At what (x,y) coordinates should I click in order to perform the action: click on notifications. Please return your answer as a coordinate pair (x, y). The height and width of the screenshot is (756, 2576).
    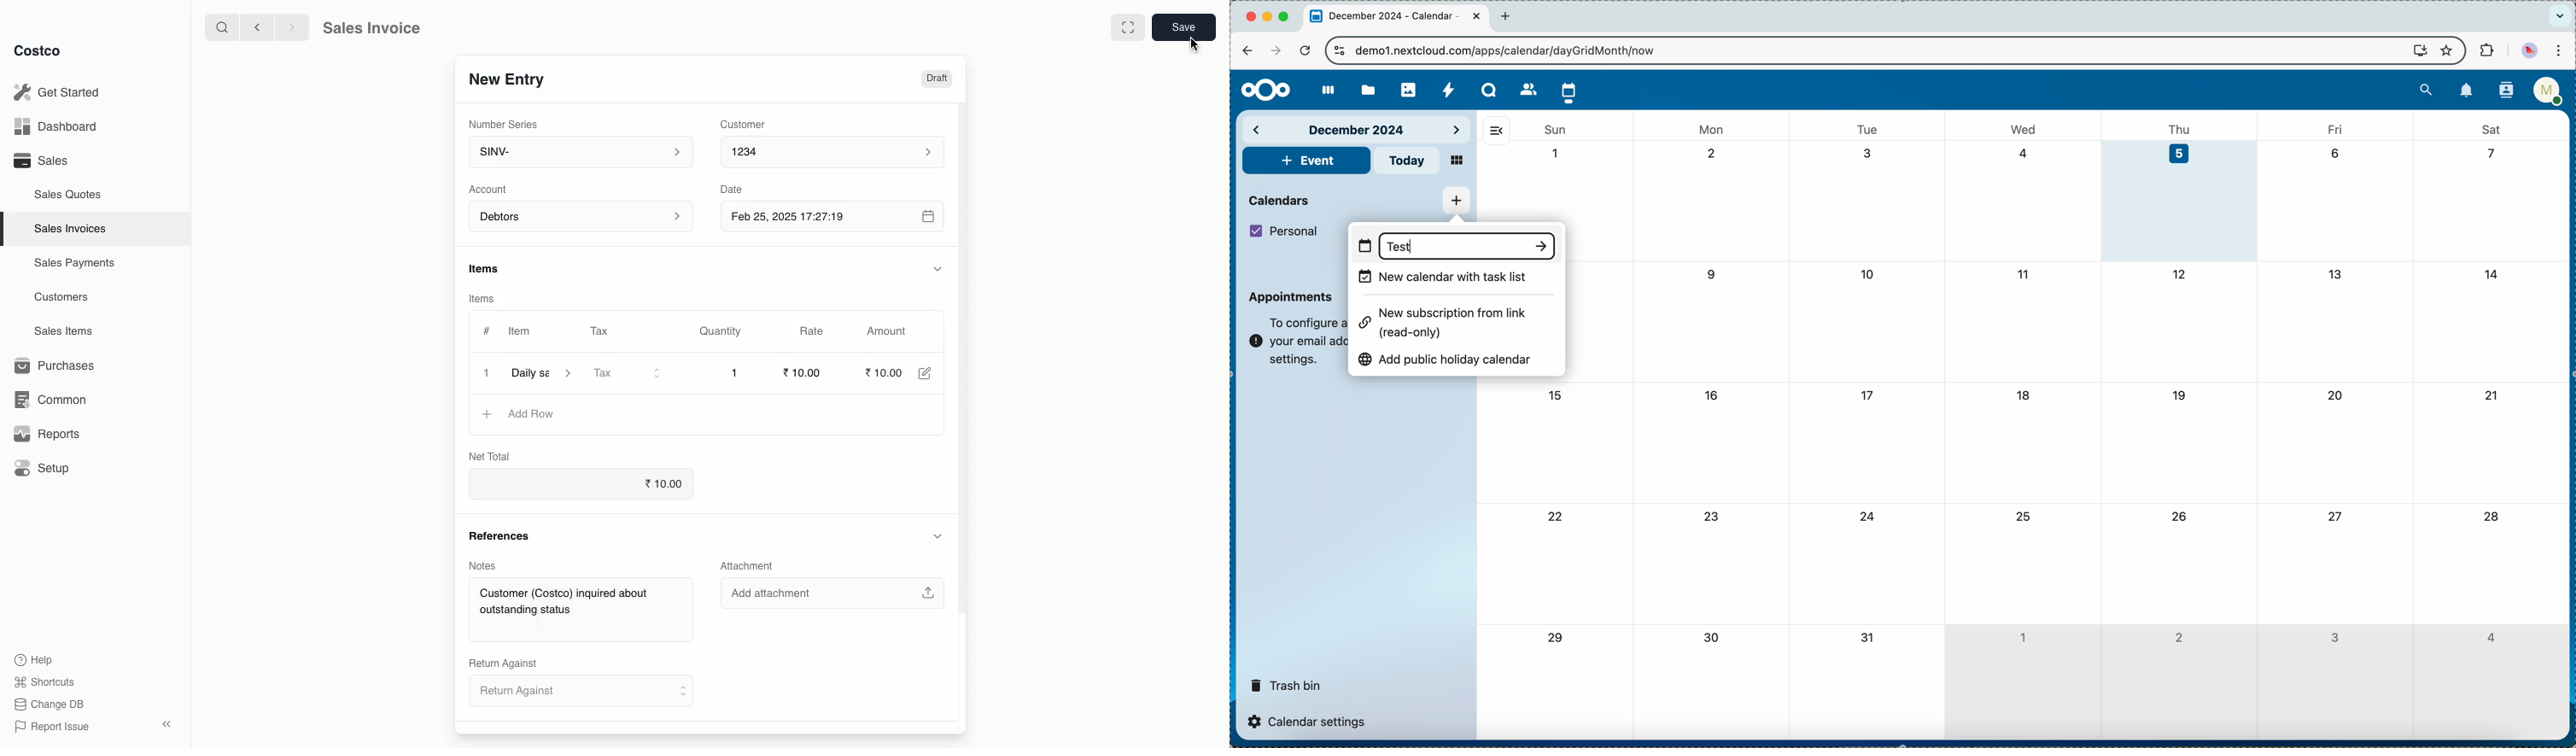
    Looking at the image, I should click on (2467, 91).